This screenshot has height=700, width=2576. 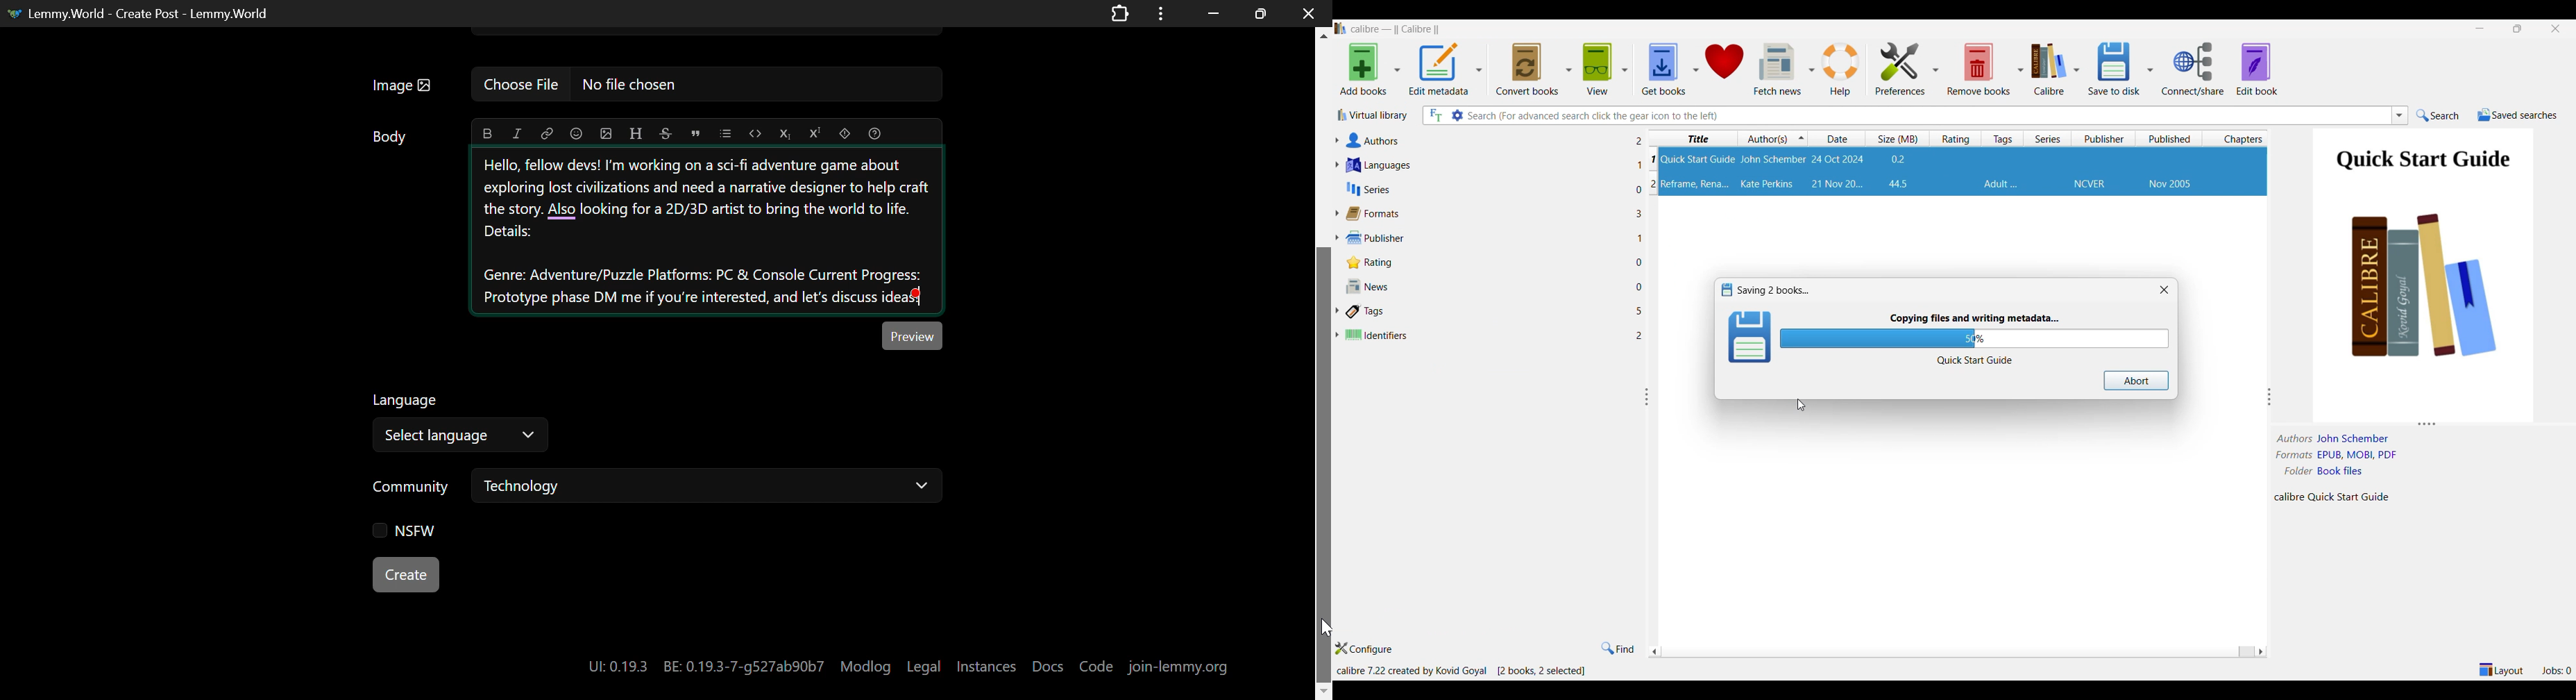 I want to click on Docs, so click(x=1049, y=660).